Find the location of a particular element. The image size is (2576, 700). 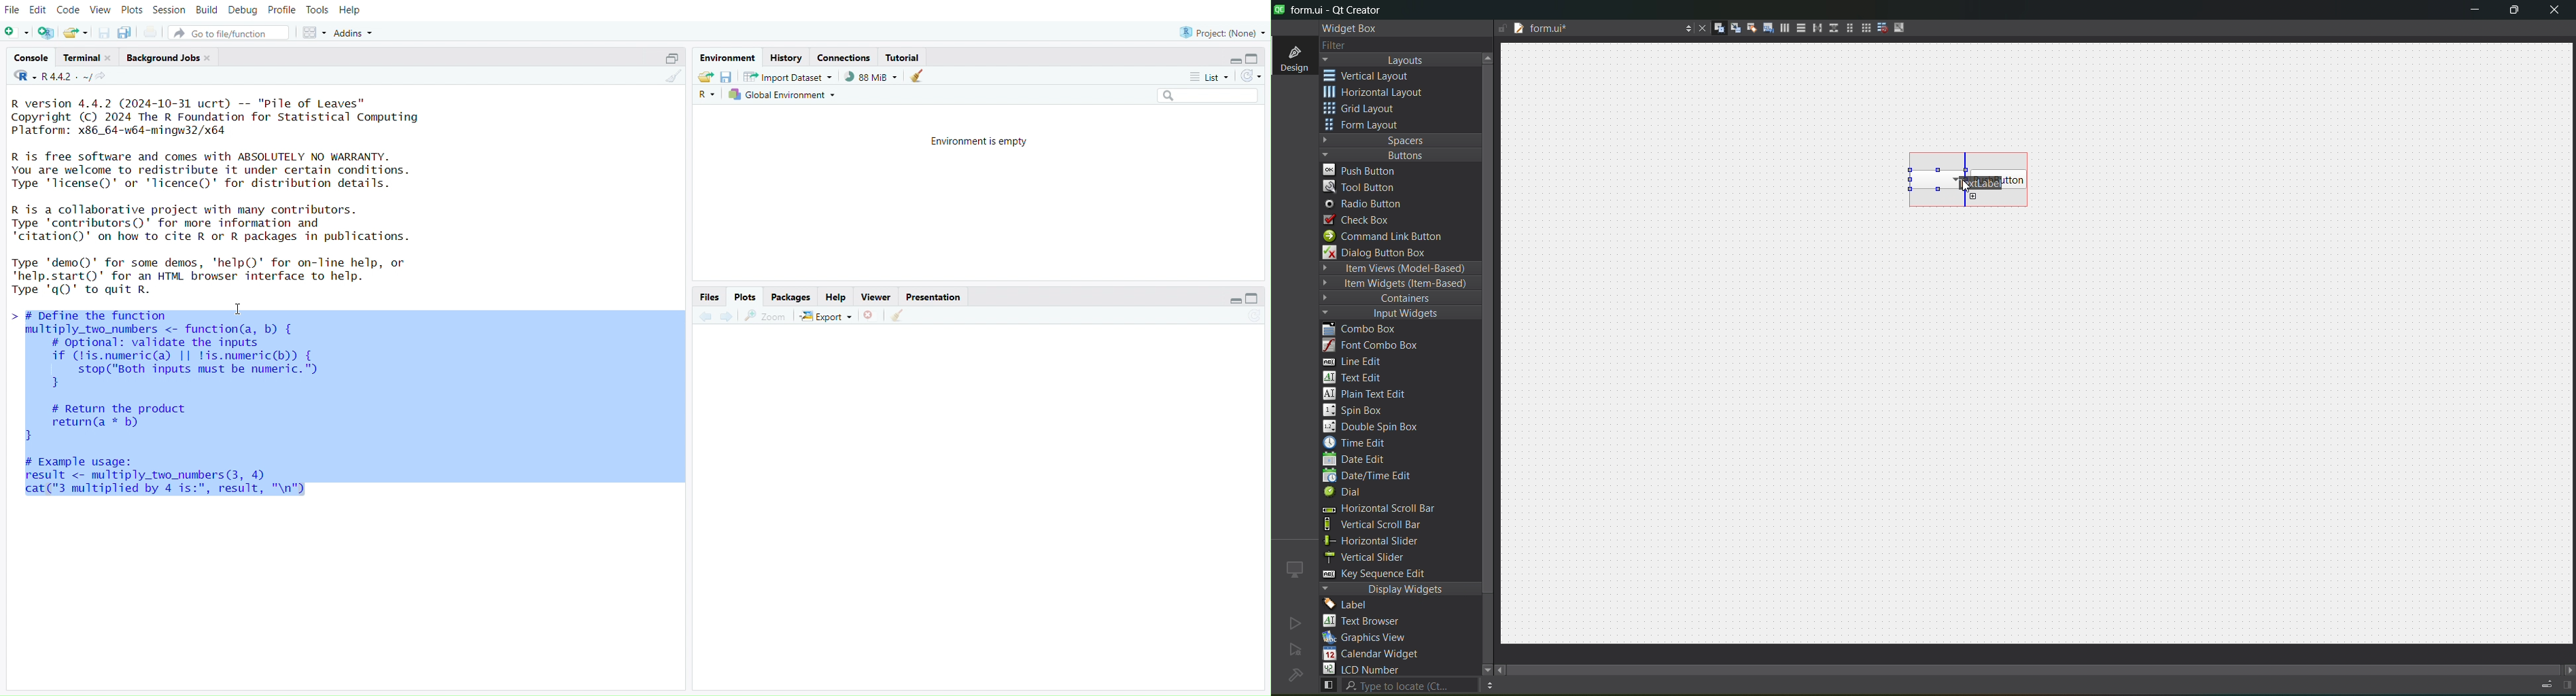

no active project is located at coordinates (1295, 650).